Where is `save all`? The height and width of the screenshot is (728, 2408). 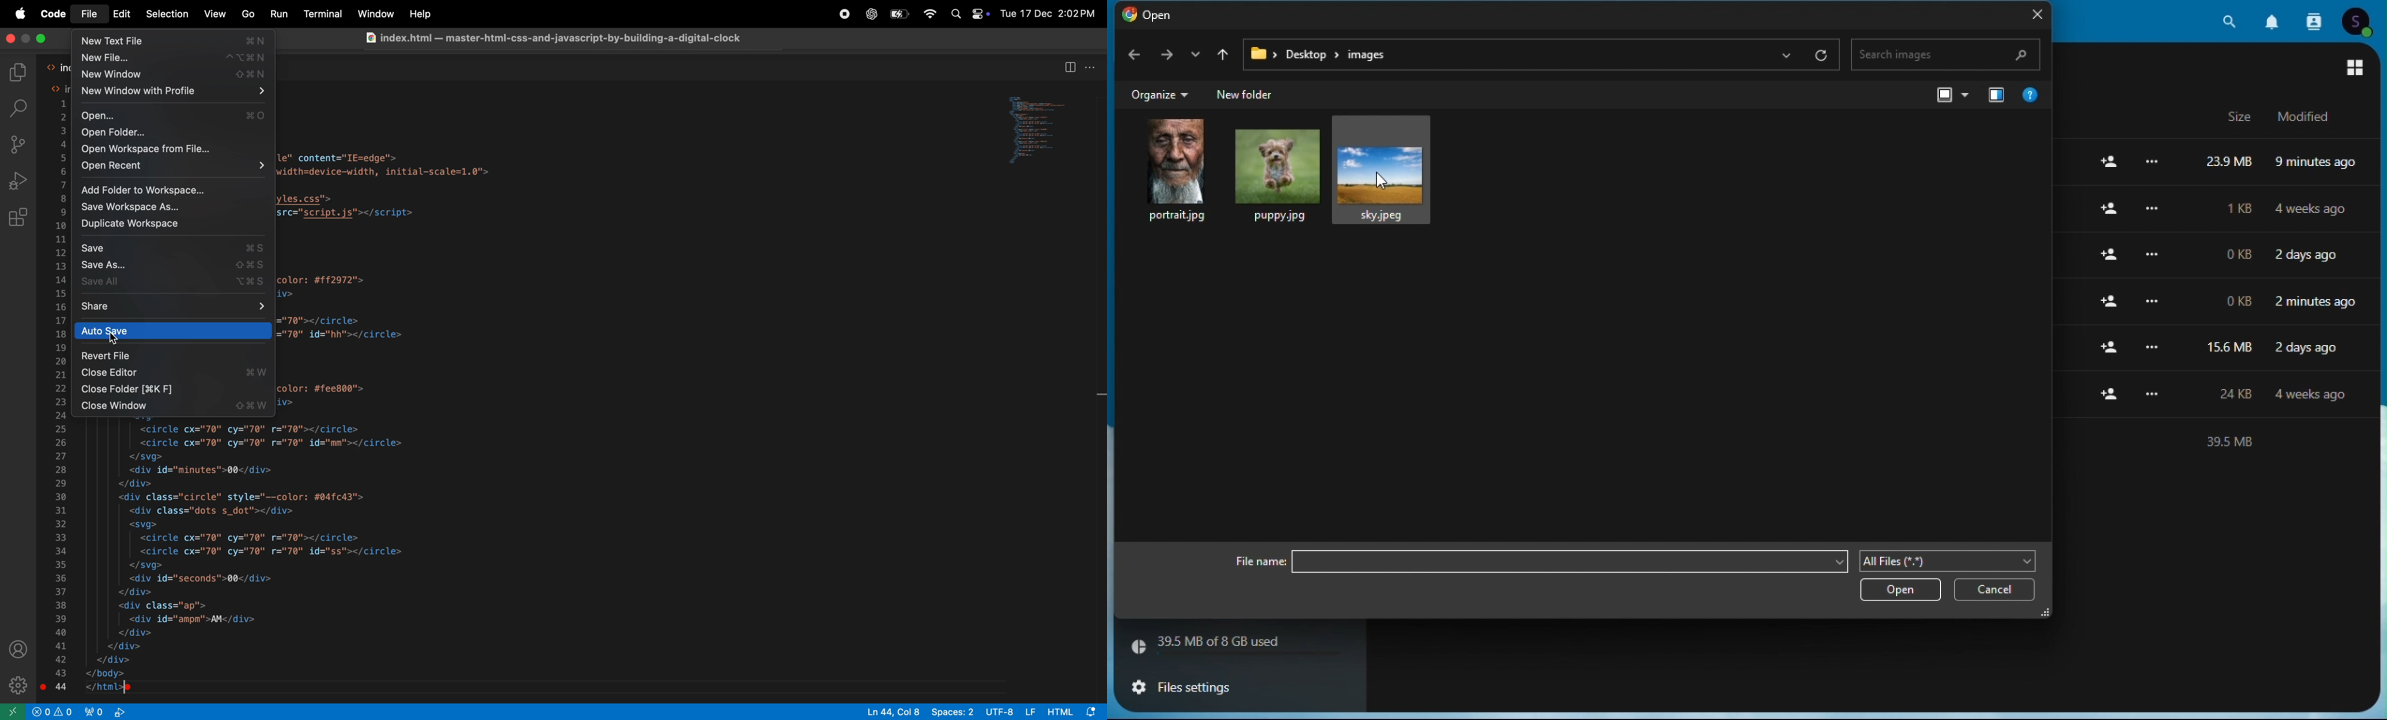 save all is located at coordinates (176, 282).